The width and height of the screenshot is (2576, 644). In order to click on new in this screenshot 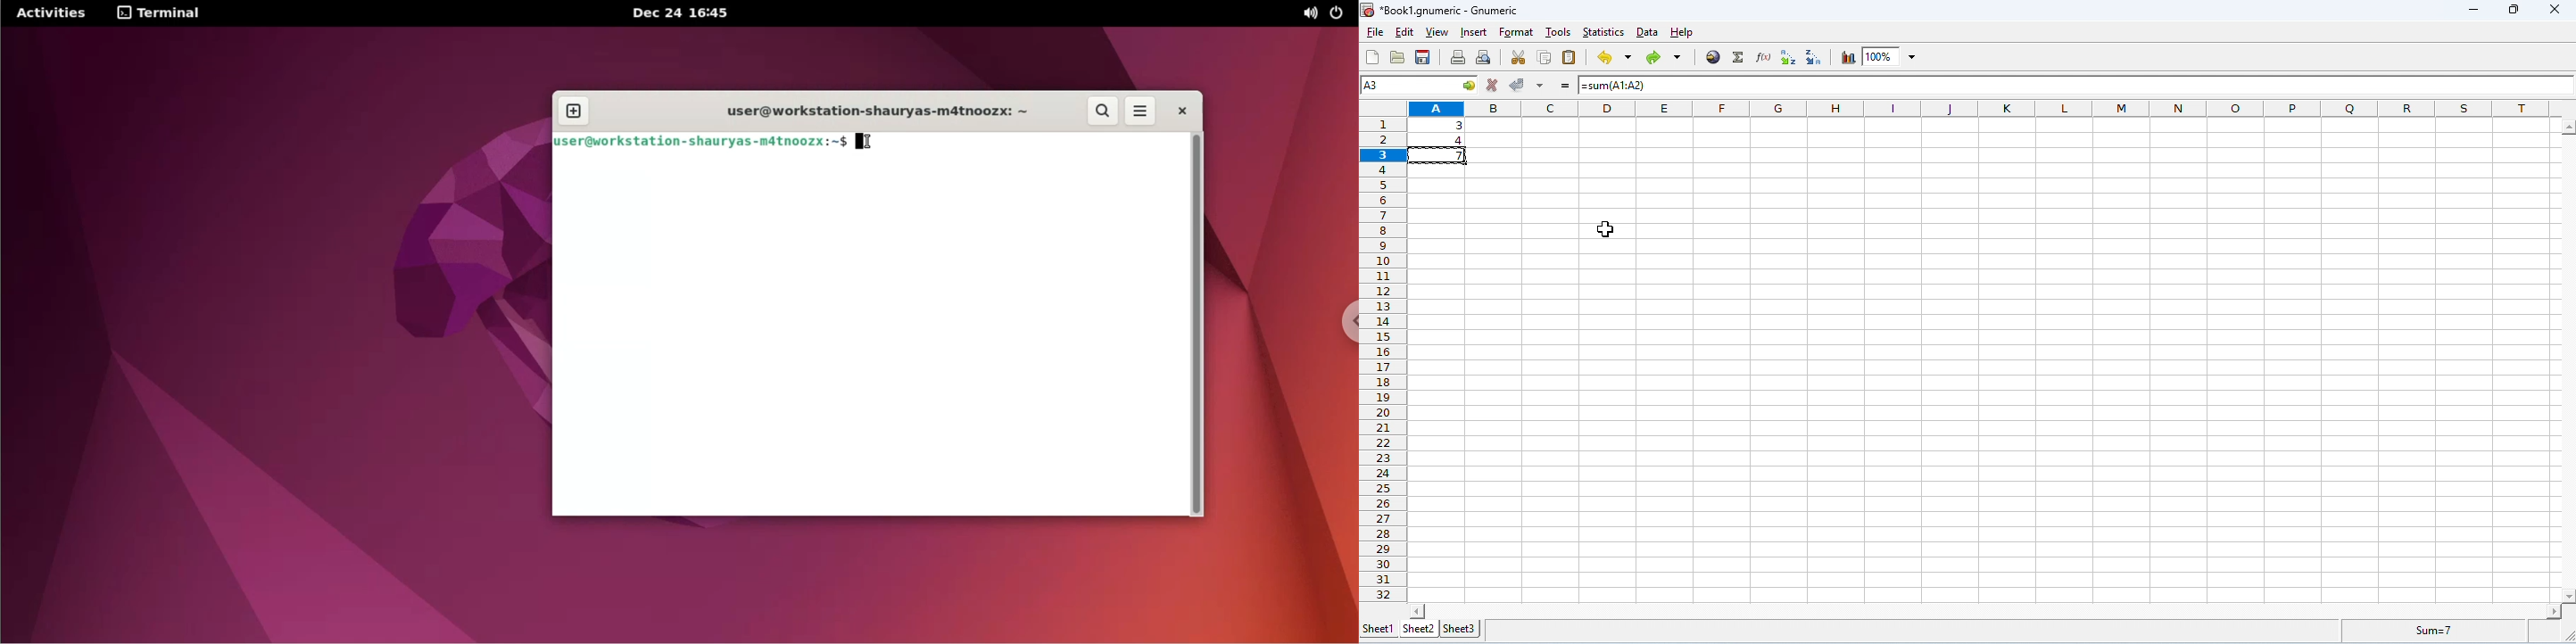, I will do `click(1373, 57)`.